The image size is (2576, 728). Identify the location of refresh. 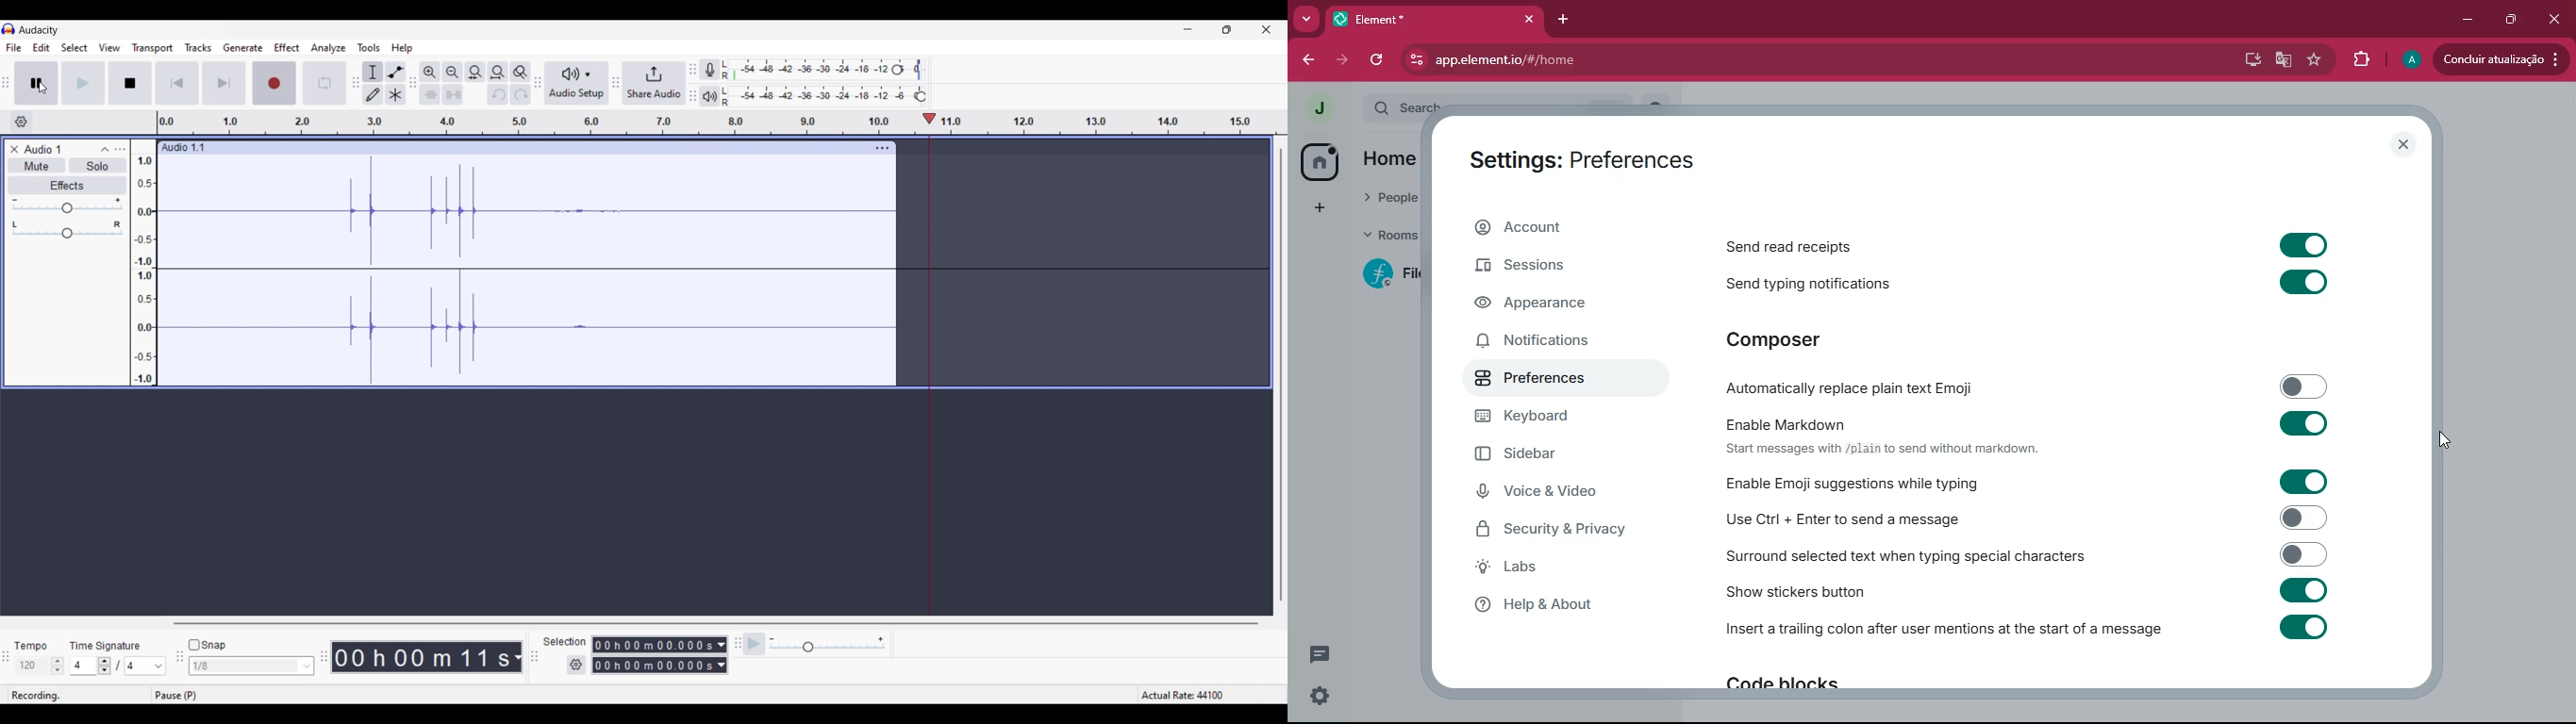
(1377, 60).